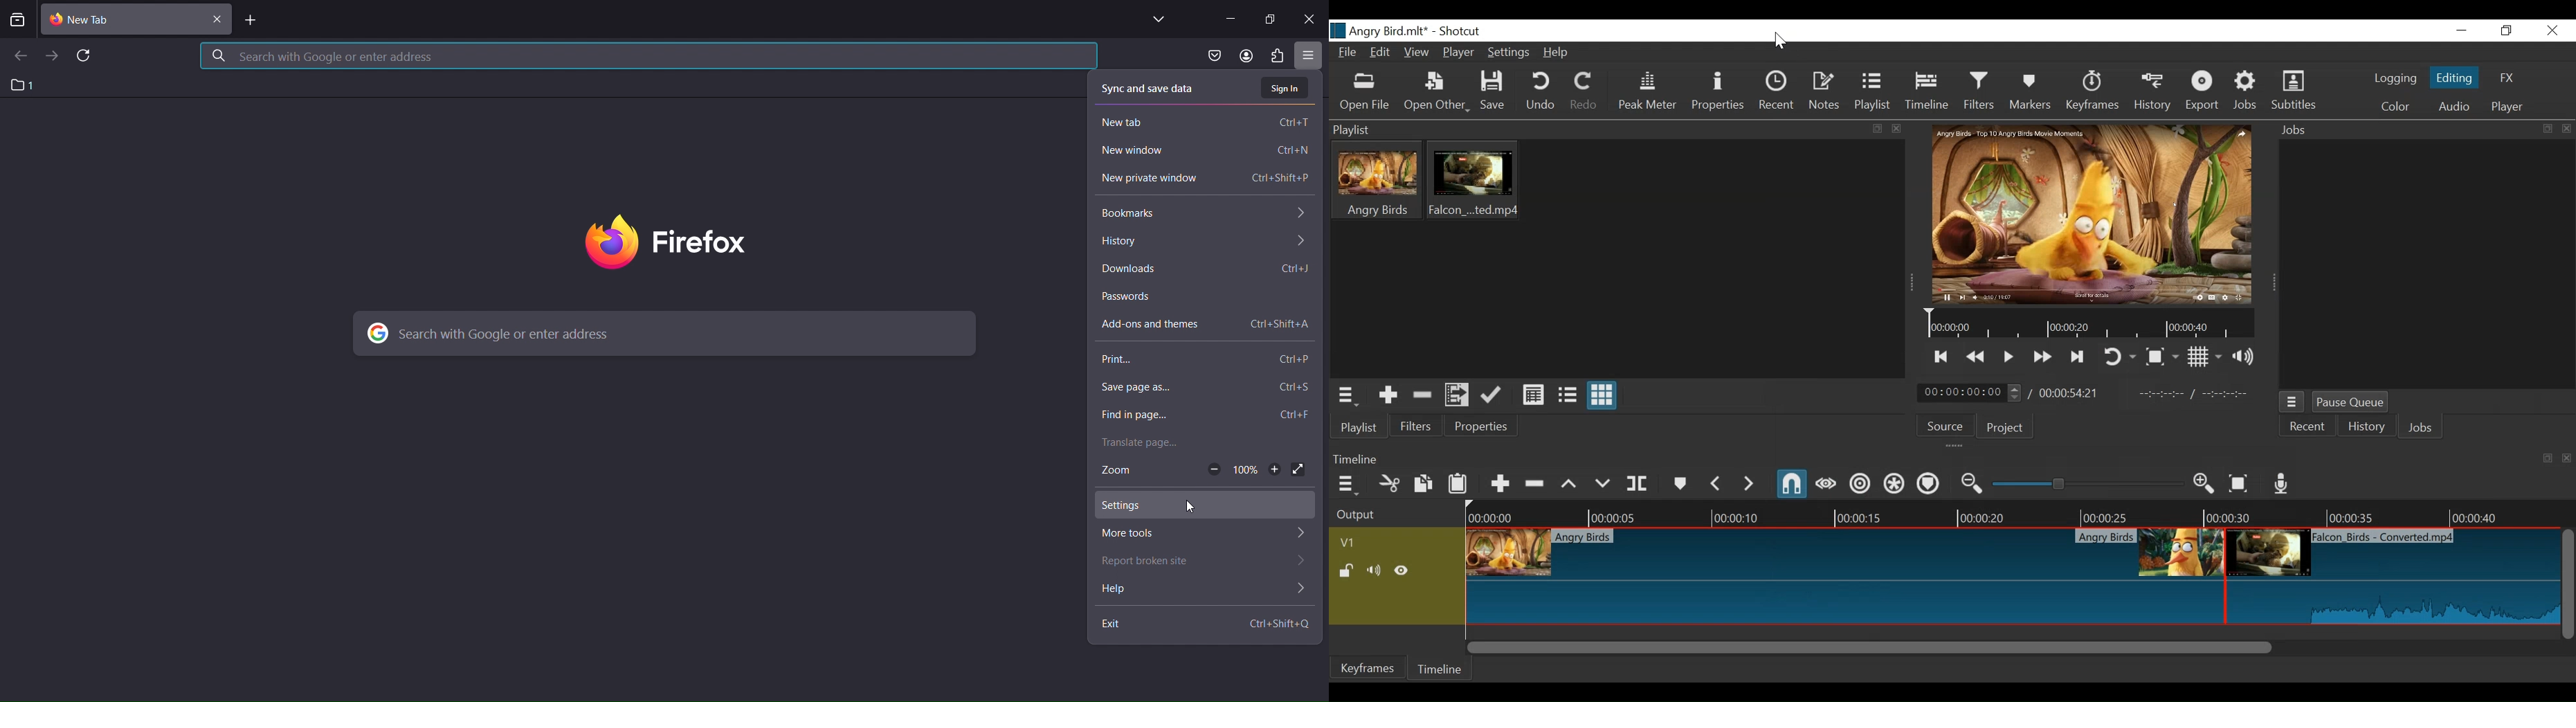 The width and height of the screenshot is (2576, 728). What do you see at coordinates (2552, 30) in the screenshot?
I see `Close` at bounding box center [2552, 30].